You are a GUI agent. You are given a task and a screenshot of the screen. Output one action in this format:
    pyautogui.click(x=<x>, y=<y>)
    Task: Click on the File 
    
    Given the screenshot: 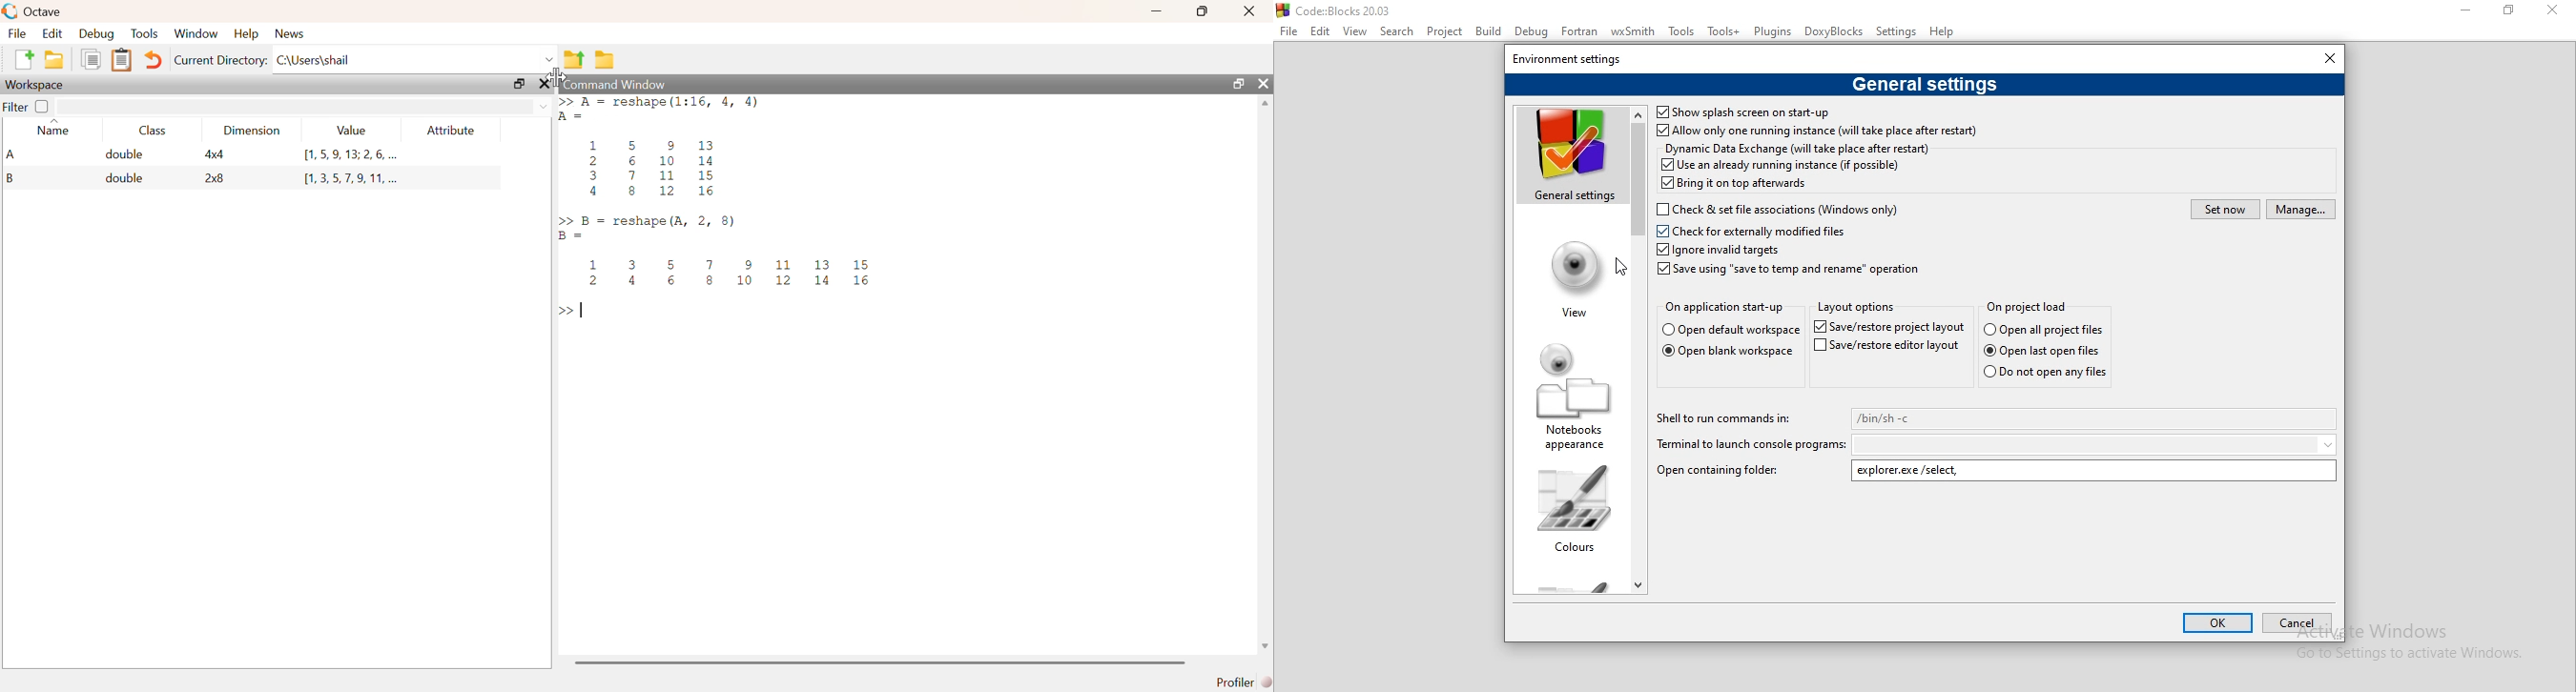 What is the action you would take?
    pyautogui.click(x=1288, y=31)
    